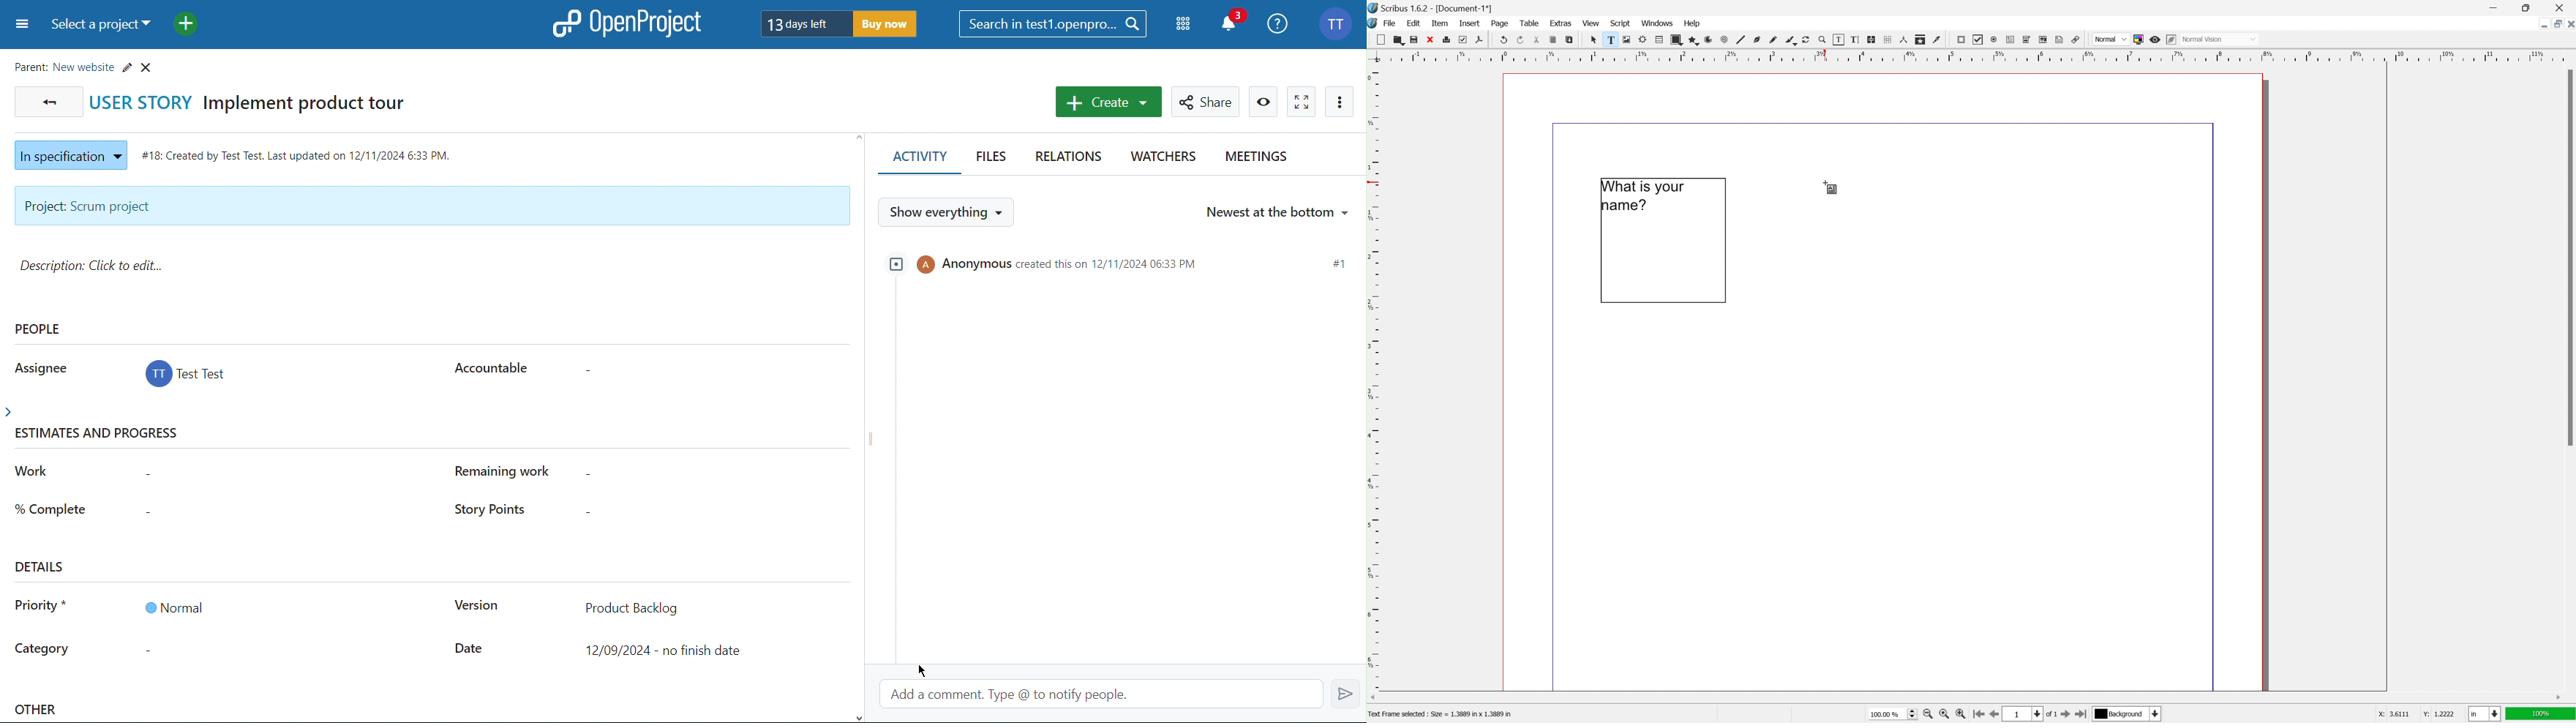 The image size is (2576, 728). Describe the element at coordinates (1609, 39) in the screenshot. I see `text frame` at that location.